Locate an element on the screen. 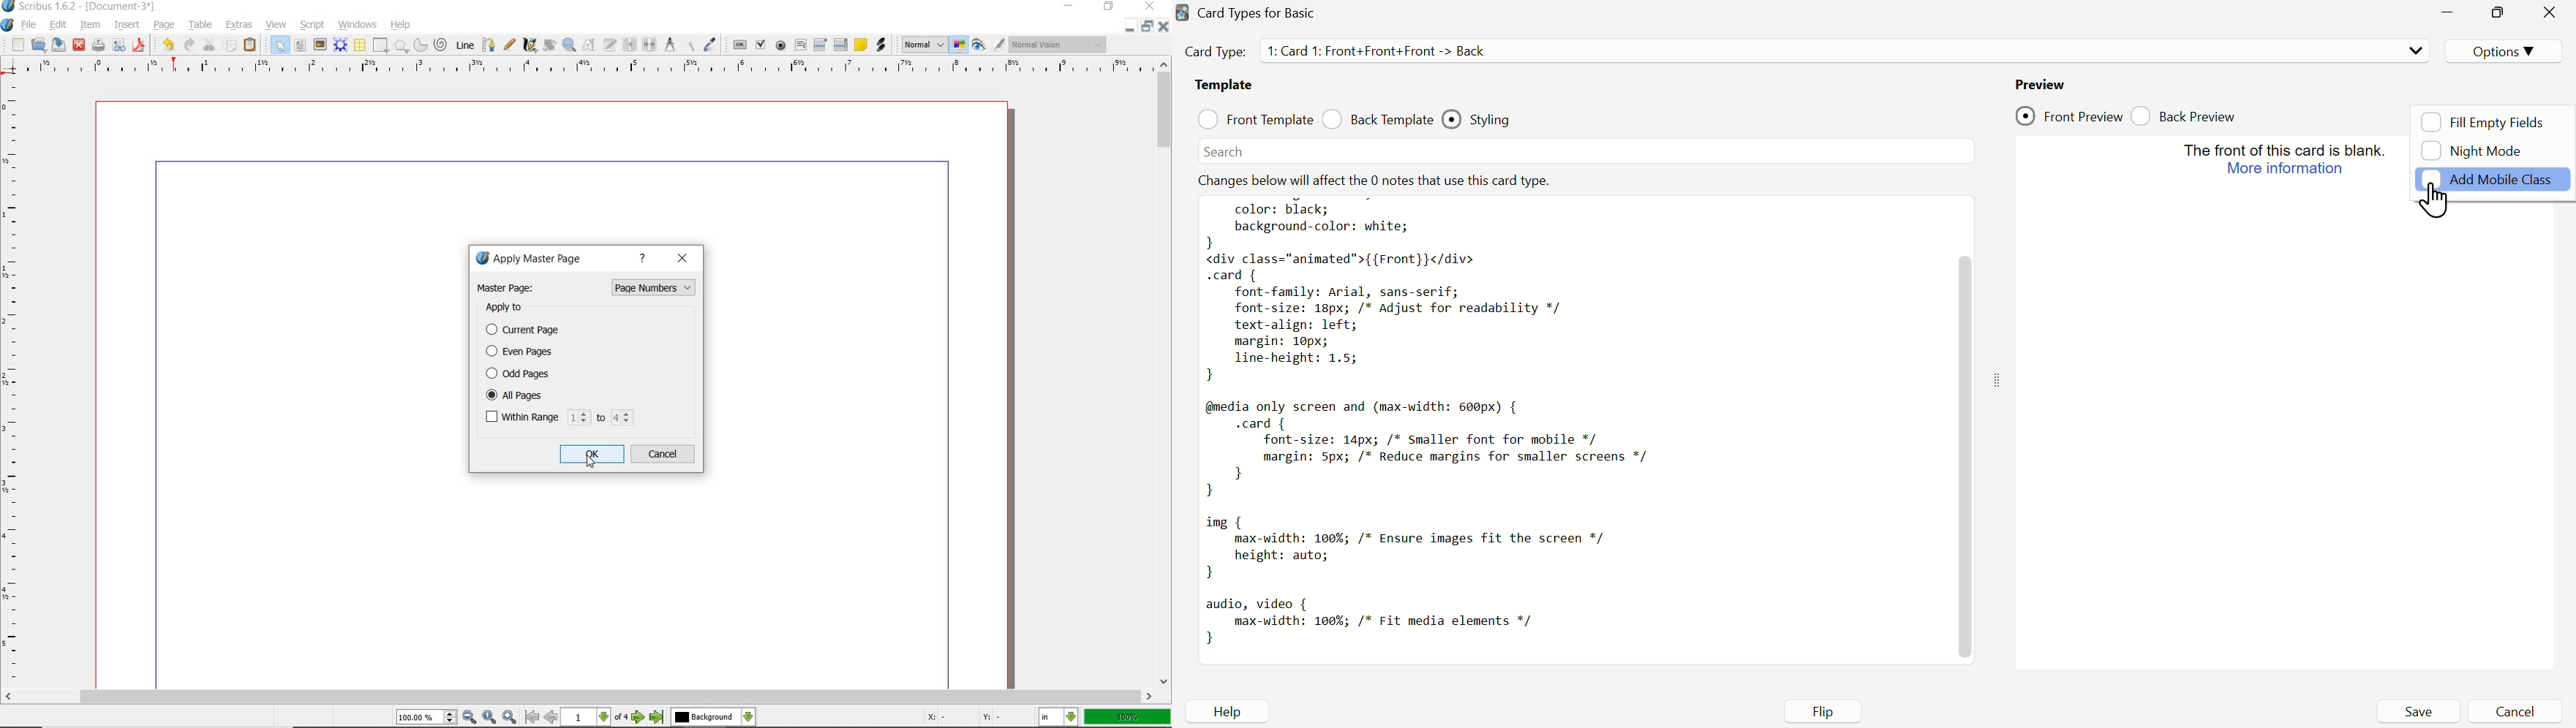 This screenshot has width=2576, height=728. Zoom to 100% is located at coordinates (490, 718).